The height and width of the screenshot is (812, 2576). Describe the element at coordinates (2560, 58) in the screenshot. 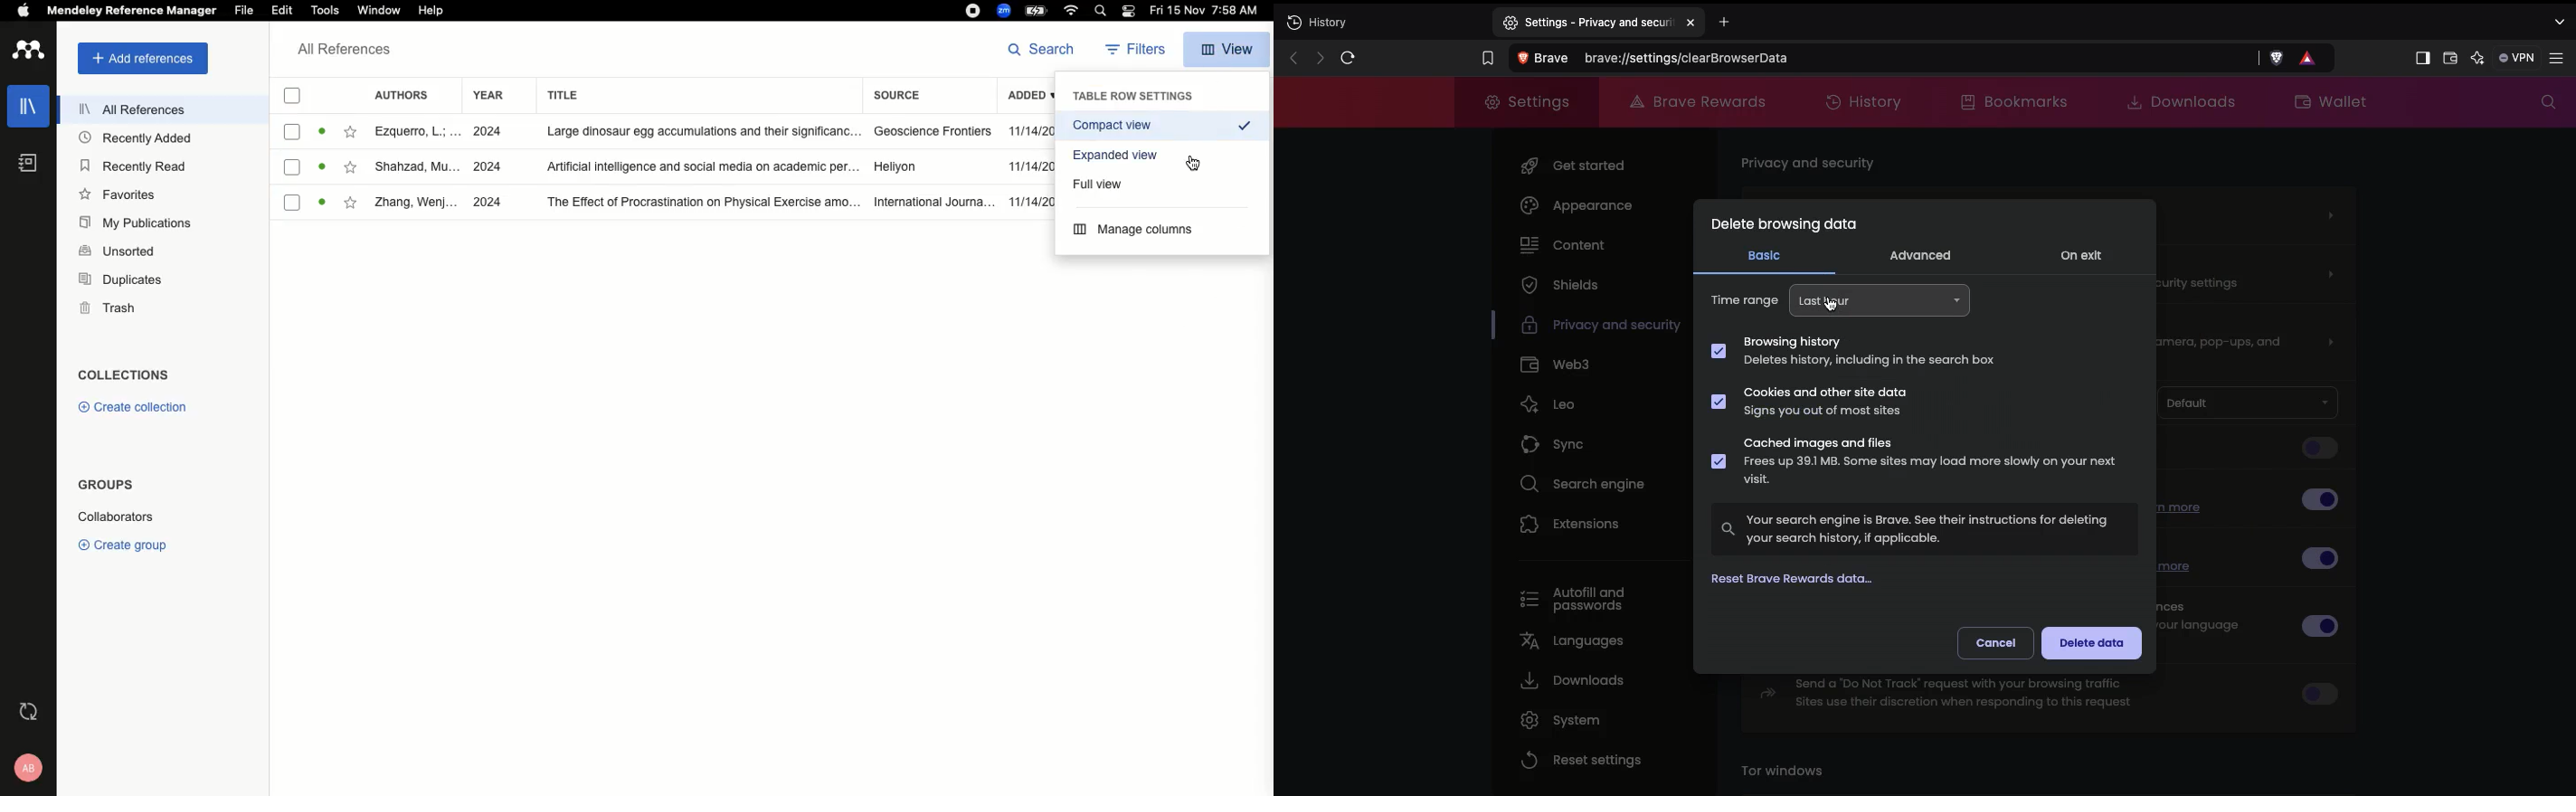

I see `Settings` at that location.